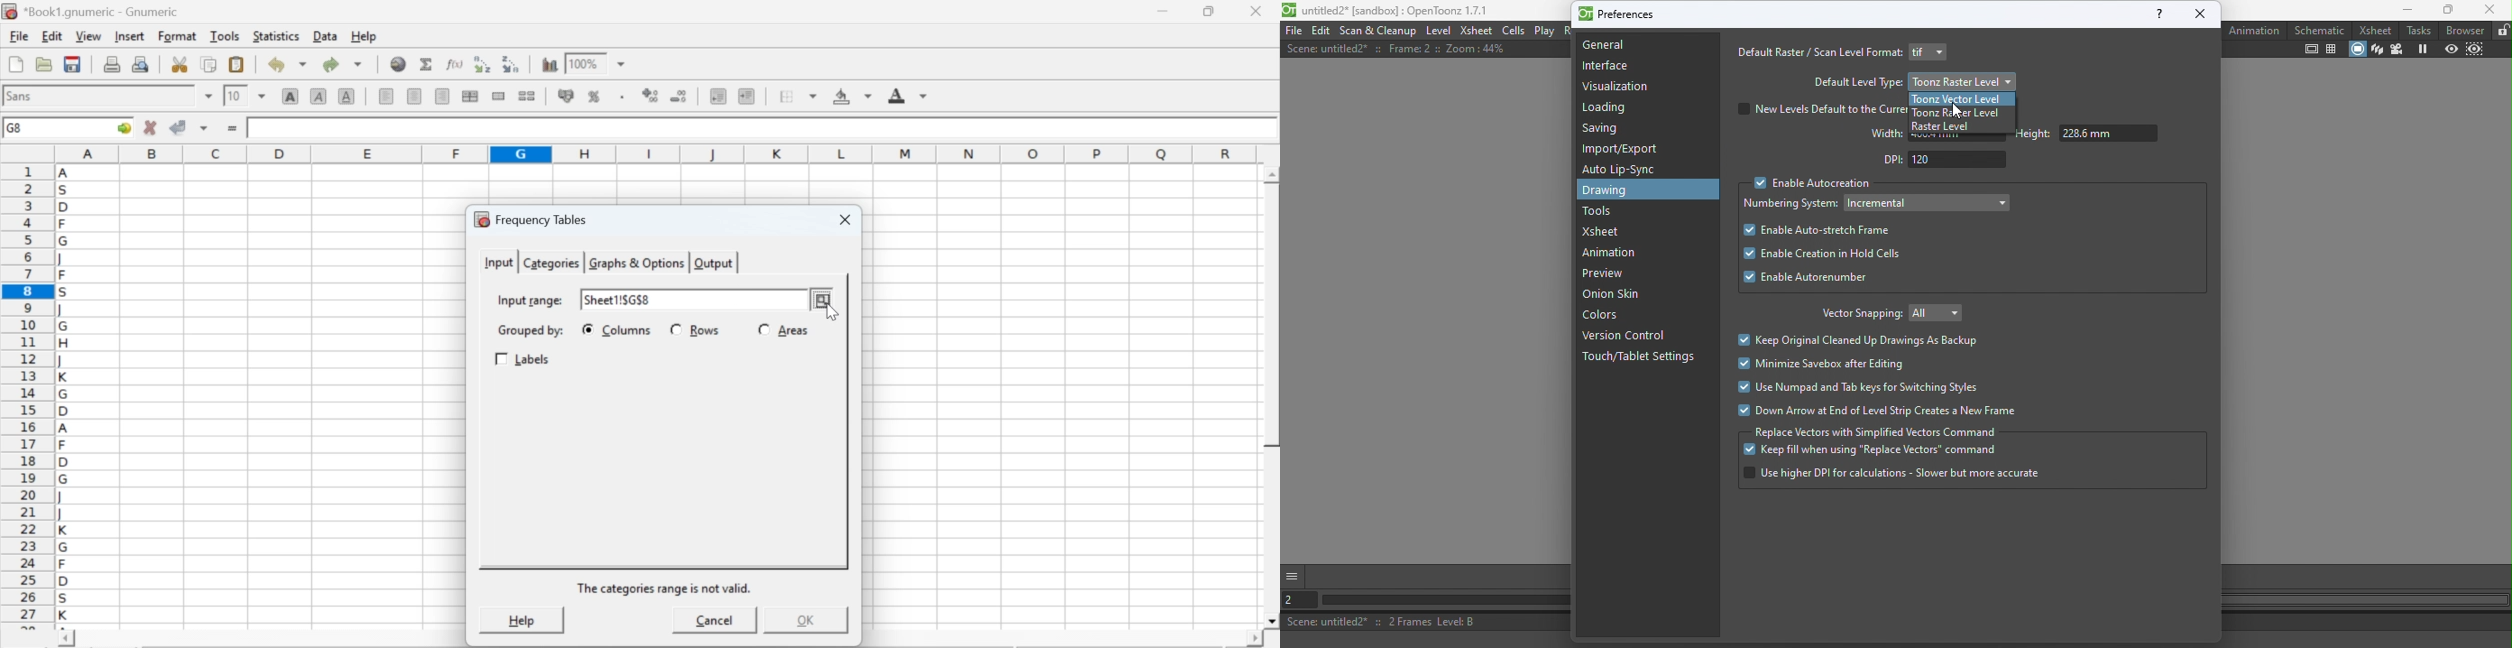 This screenshot has height=672, width=2520. Describe the element at coordinates (587, 329) in the screenshot. I see `checkbox` at that location.